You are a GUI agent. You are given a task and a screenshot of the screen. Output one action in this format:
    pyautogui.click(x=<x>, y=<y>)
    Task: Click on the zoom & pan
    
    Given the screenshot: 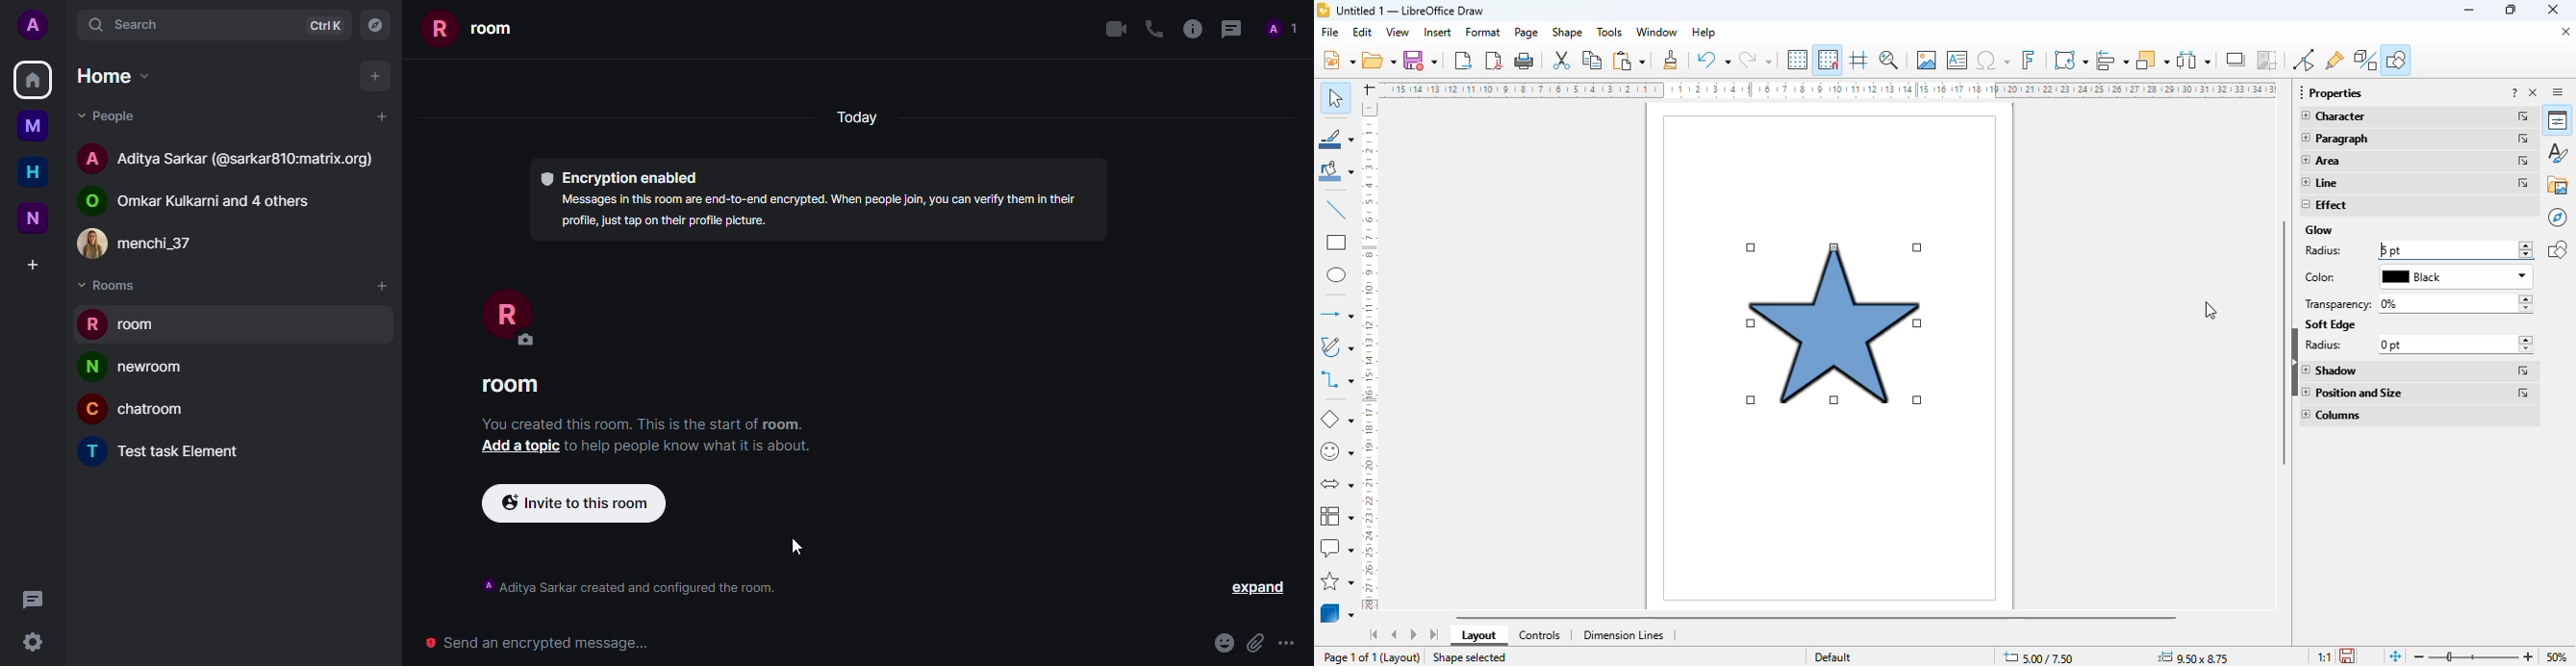 What is the action you would take?
    pyautogui.click(x=1890, y=60)
    